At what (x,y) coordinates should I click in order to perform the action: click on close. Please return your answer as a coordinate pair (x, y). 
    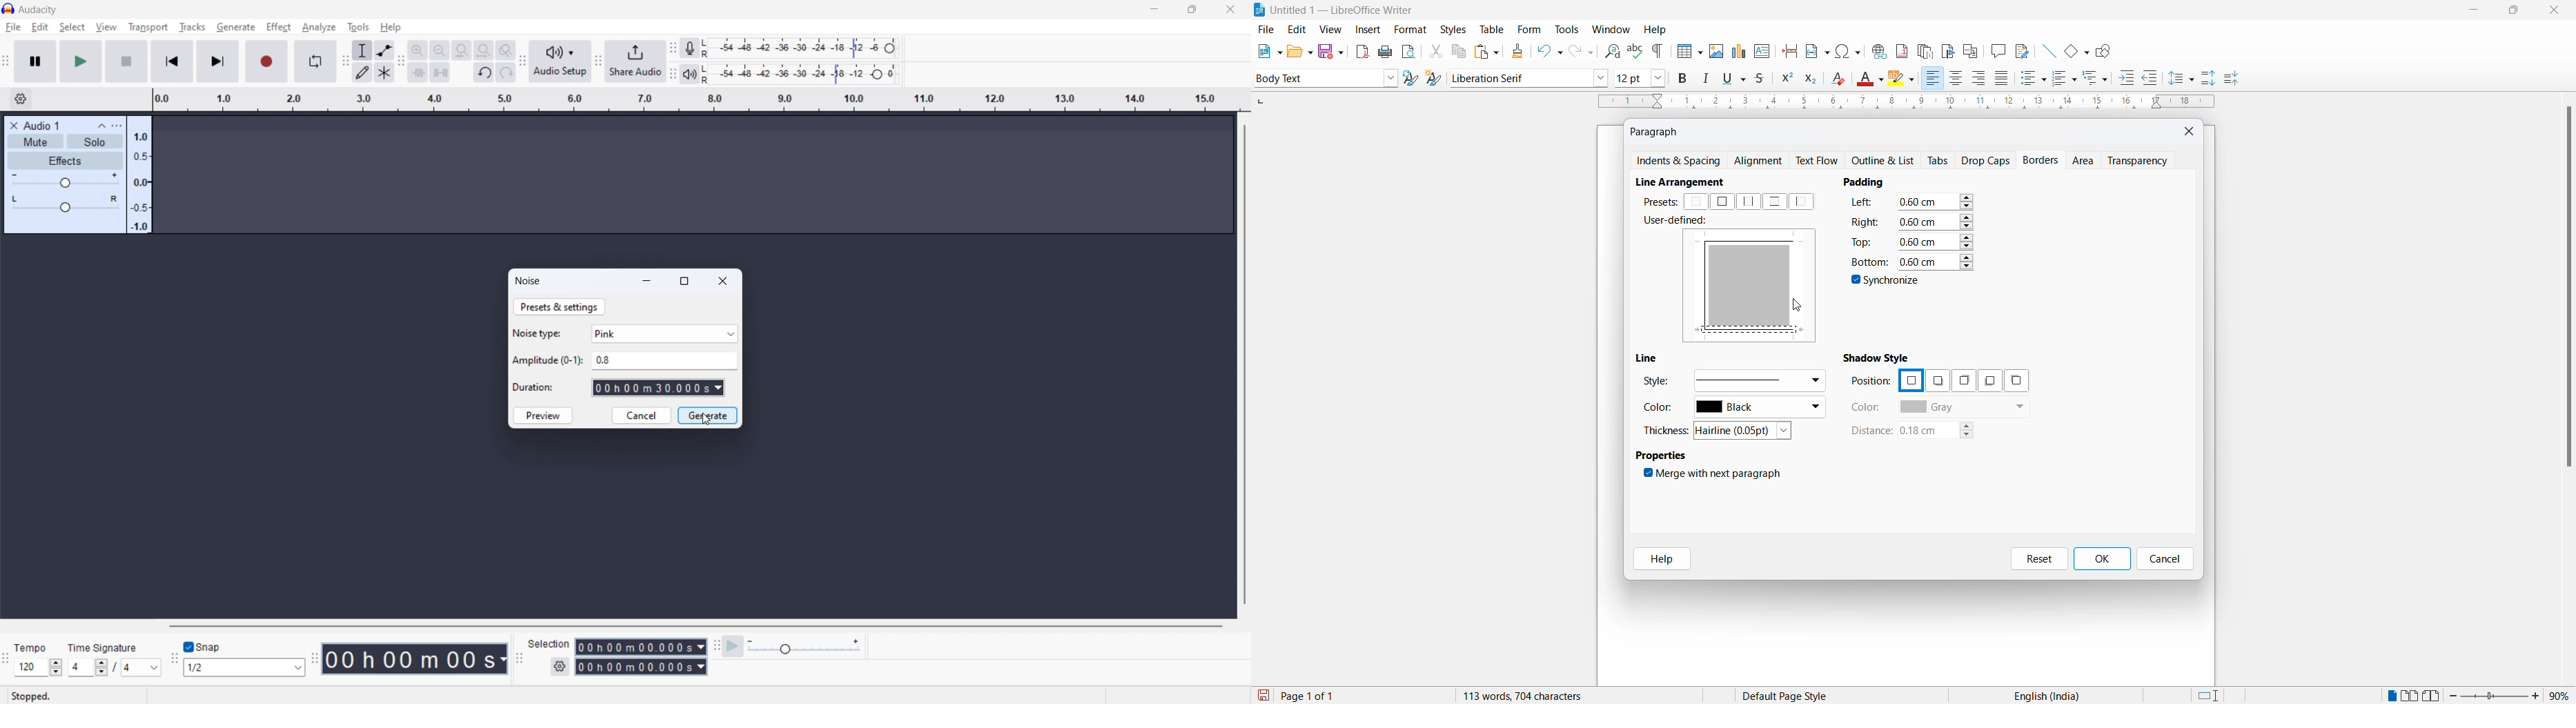
    Looking at the image, I should click on (724, 281).